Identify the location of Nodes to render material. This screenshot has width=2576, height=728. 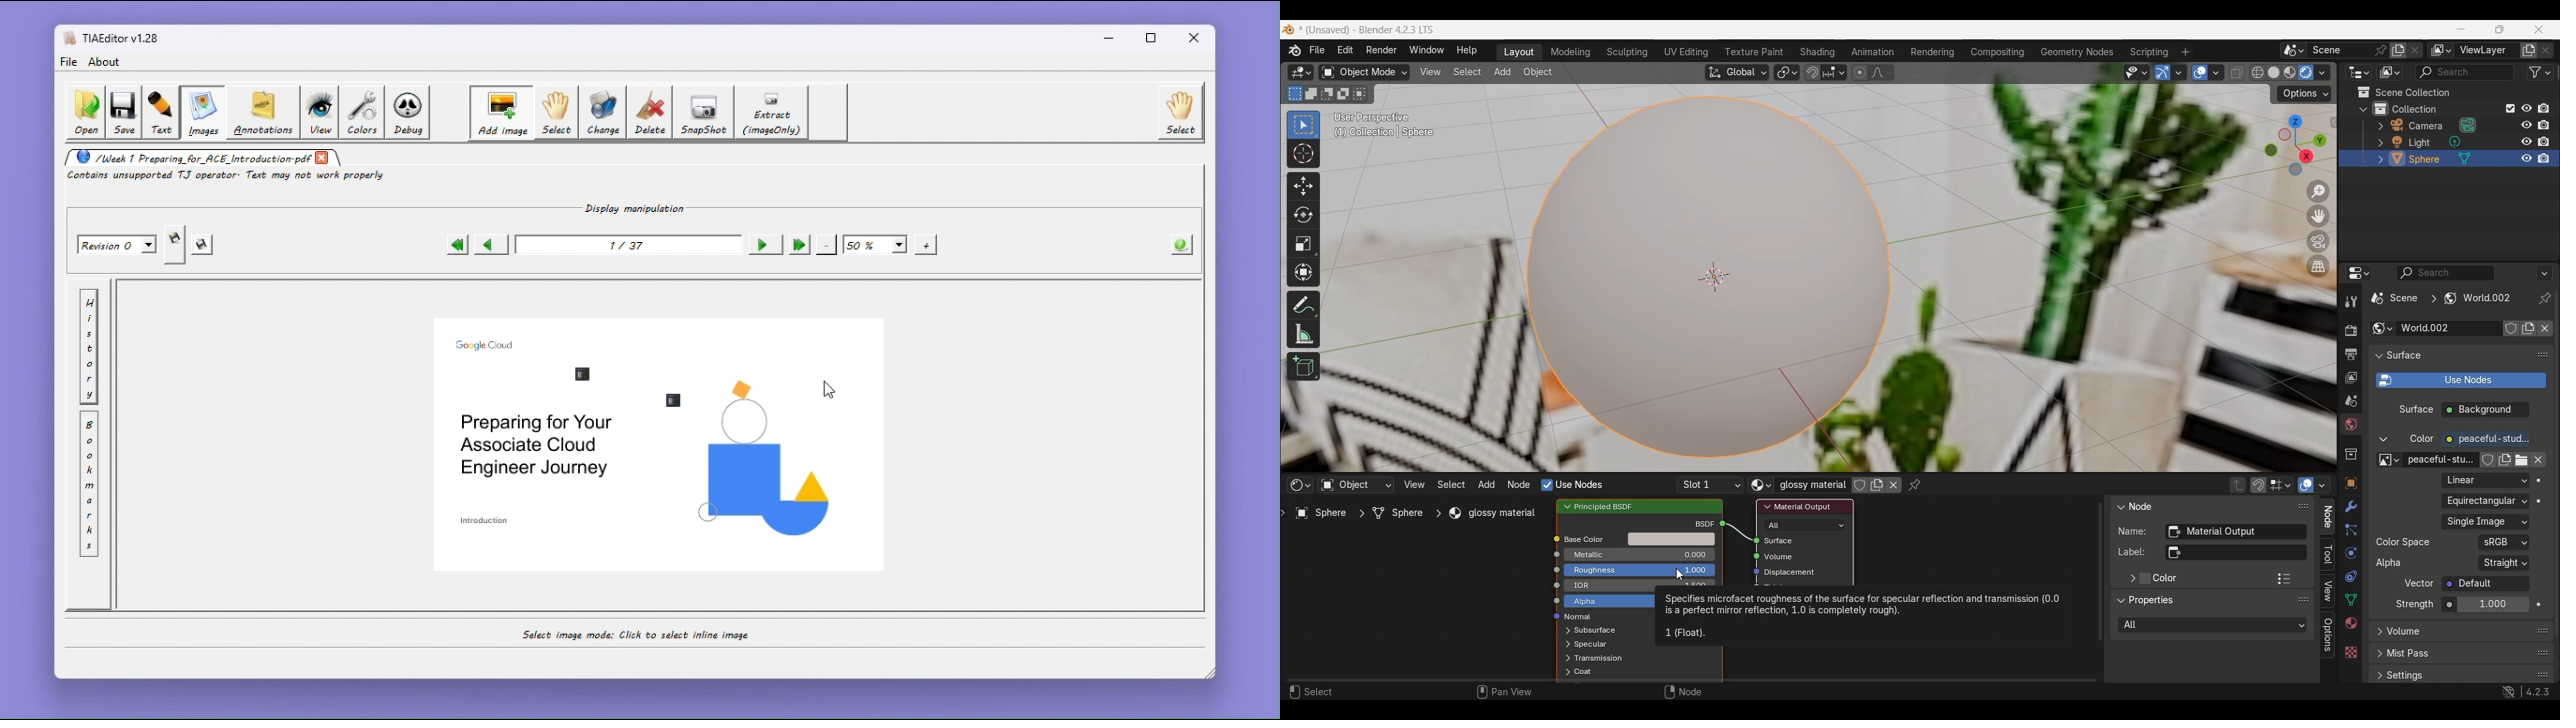
(1571, 485).